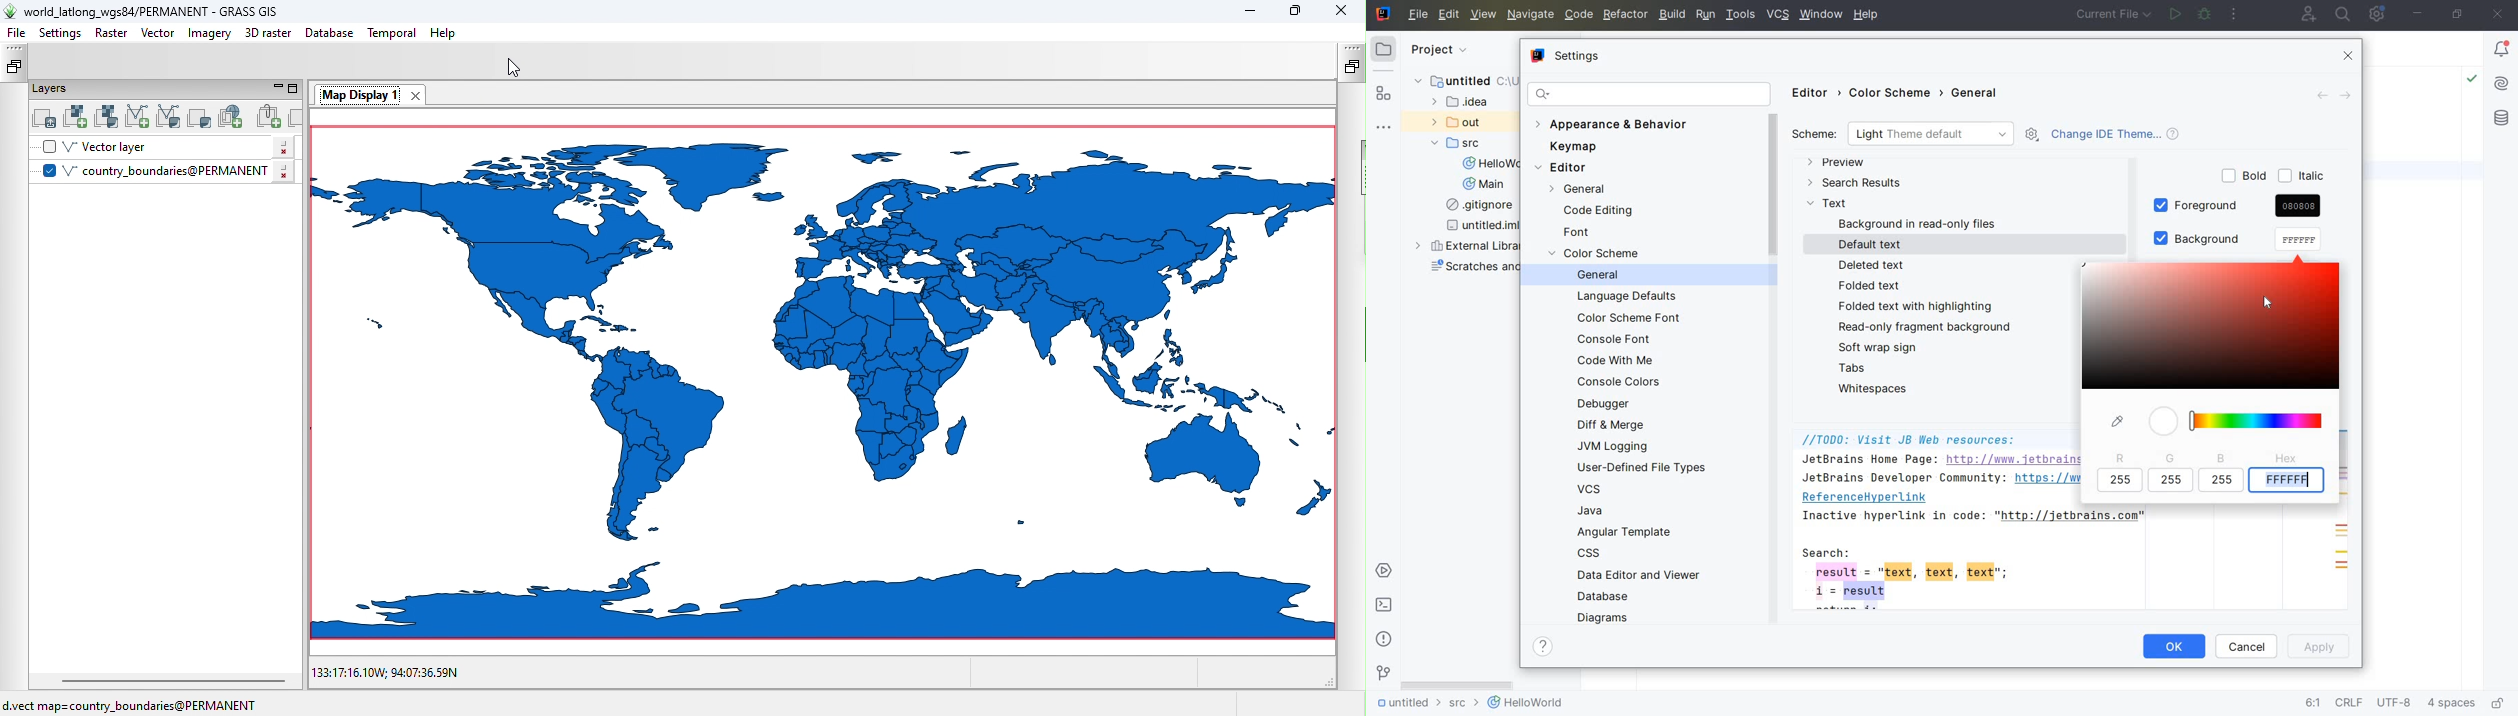  I want to click on line separator, so click(2348, 704).